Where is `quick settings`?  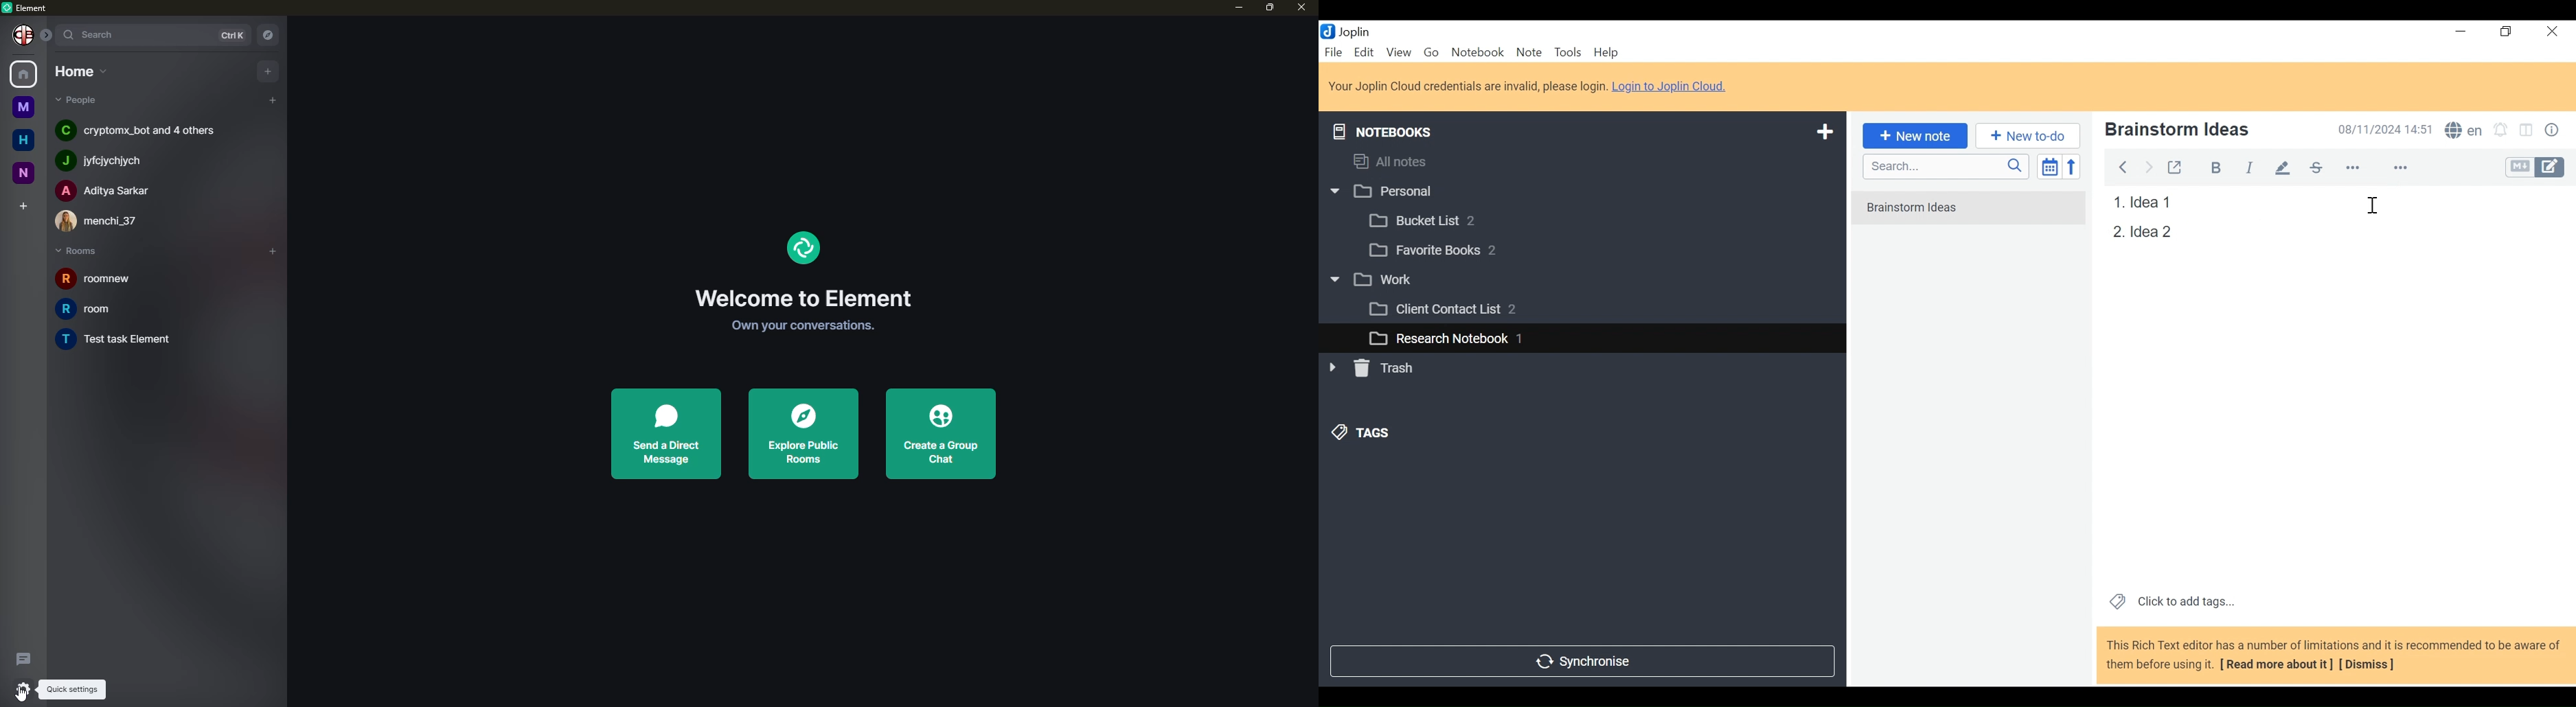
quick settings is located at coordinates (71, 689).